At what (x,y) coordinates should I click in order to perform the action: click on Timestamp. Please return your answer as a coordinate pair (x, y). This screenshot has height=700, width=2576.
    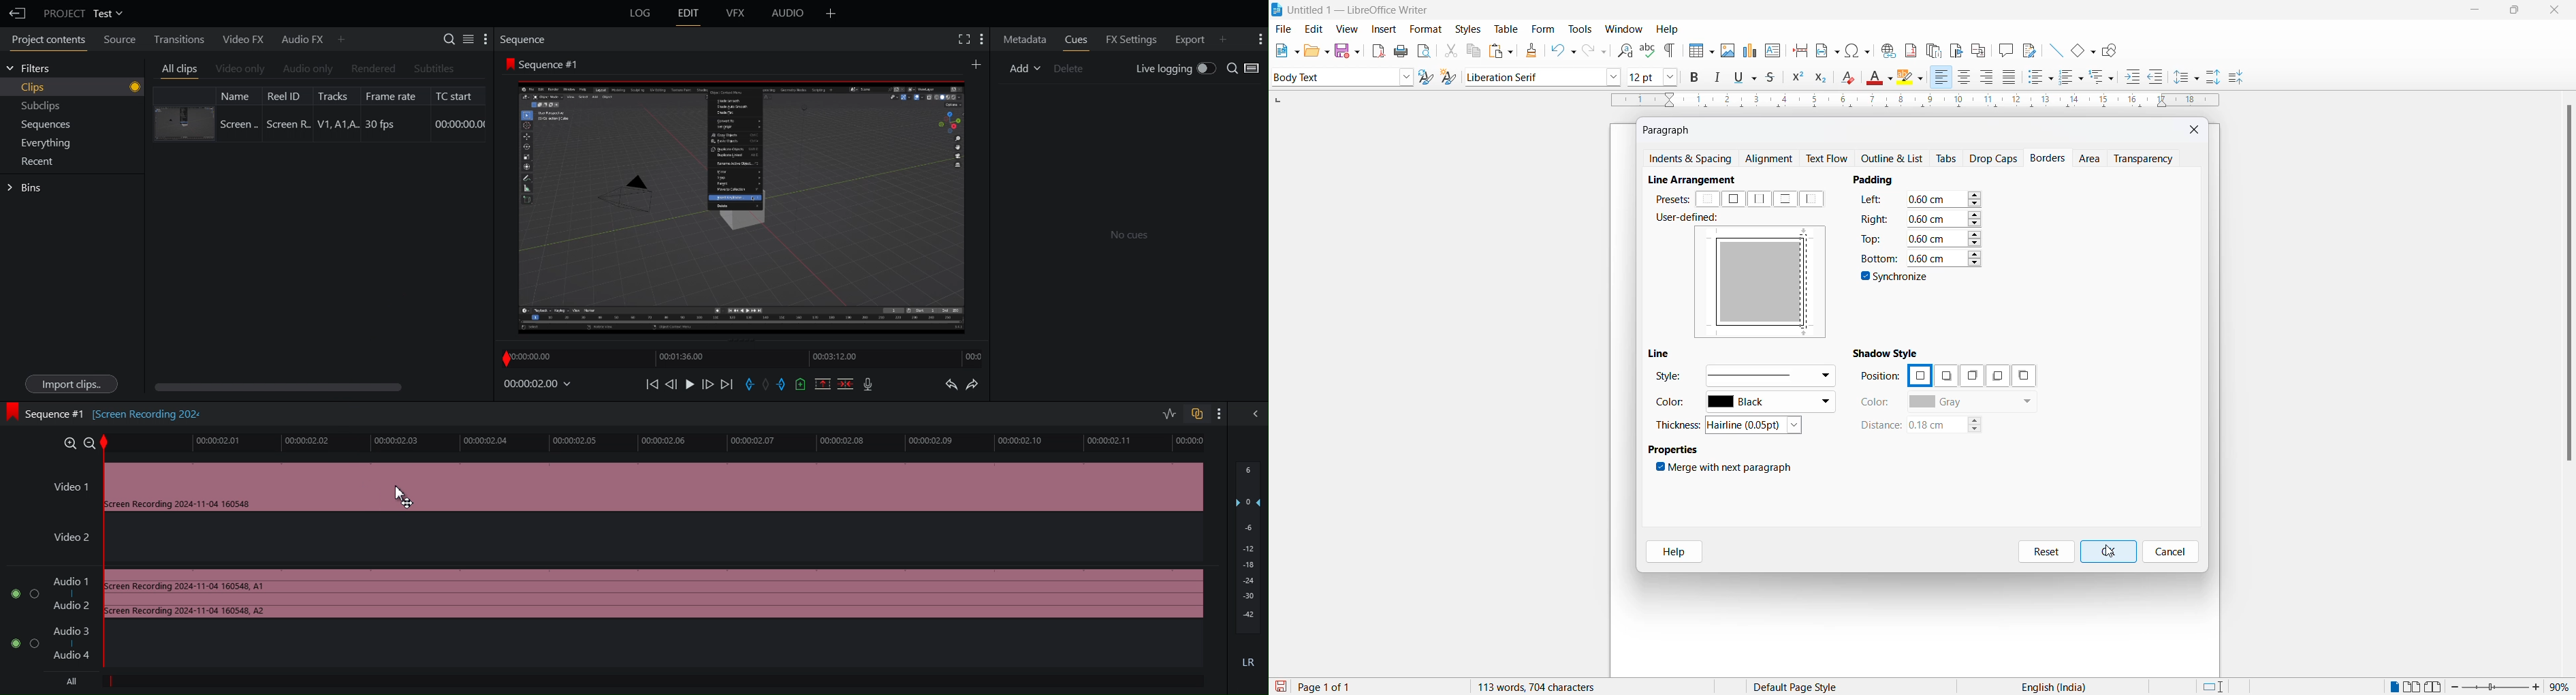
    Looking at the image, I should click on (536, 386).